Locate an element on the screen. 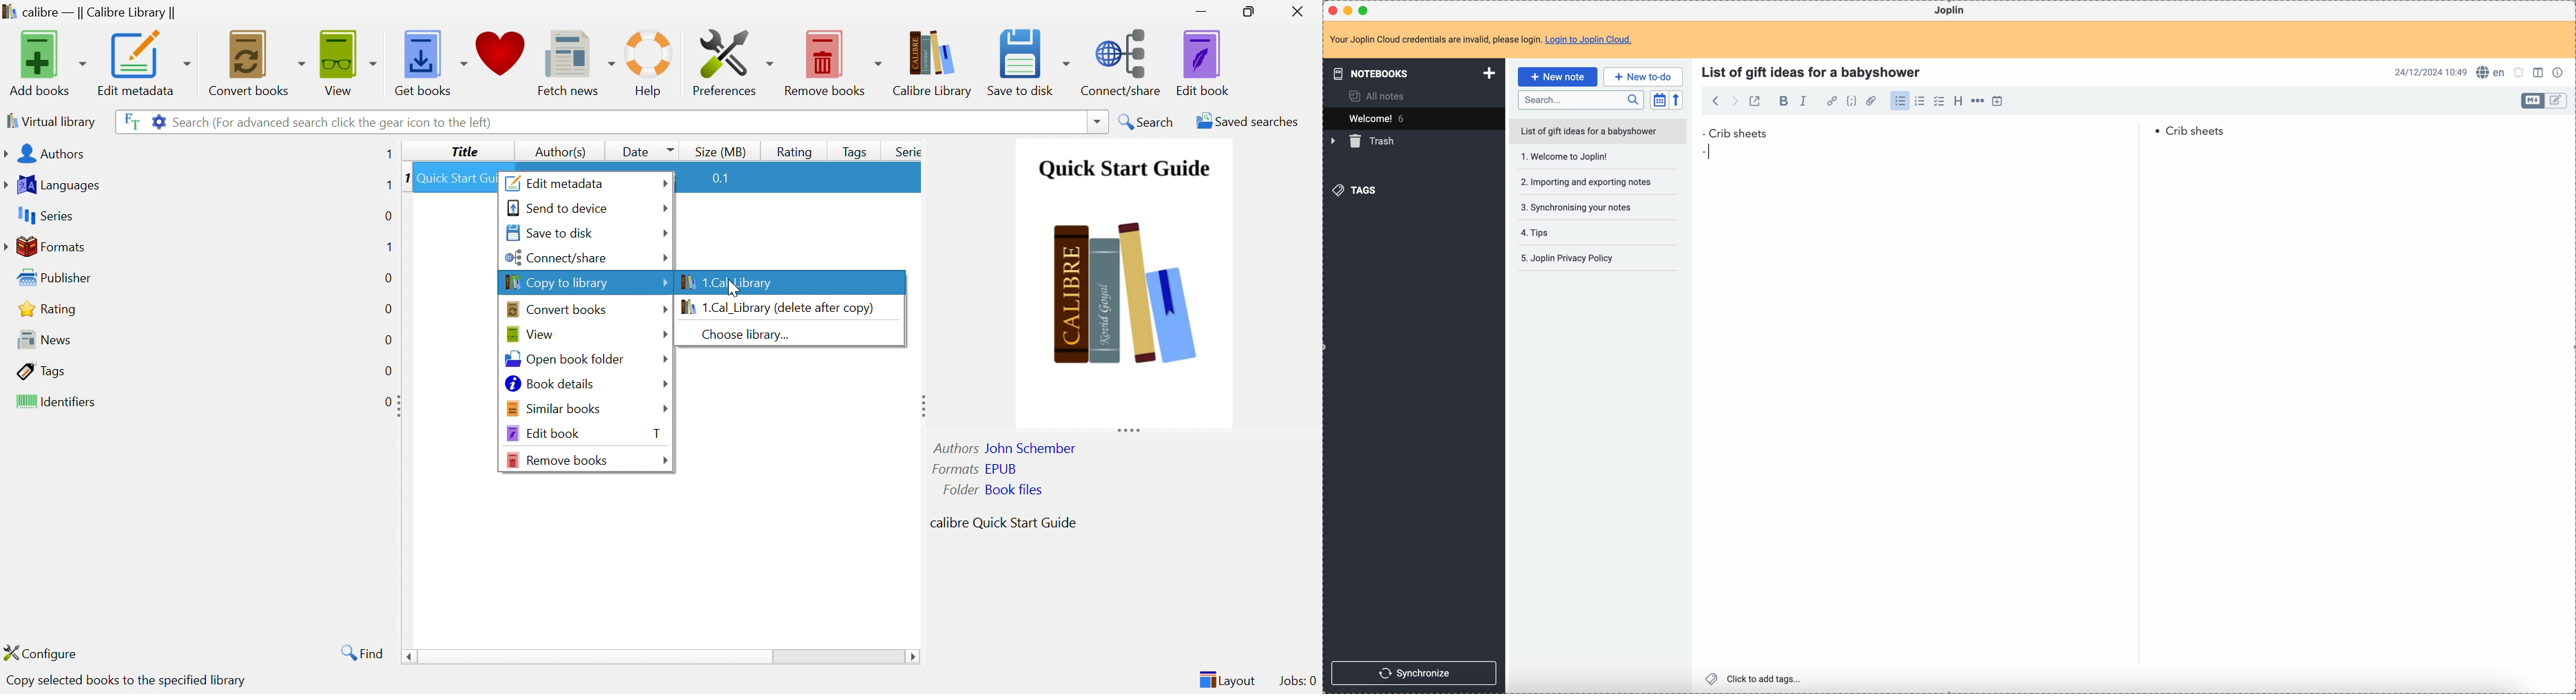  numbered list is located at coordinates (1922, 101).